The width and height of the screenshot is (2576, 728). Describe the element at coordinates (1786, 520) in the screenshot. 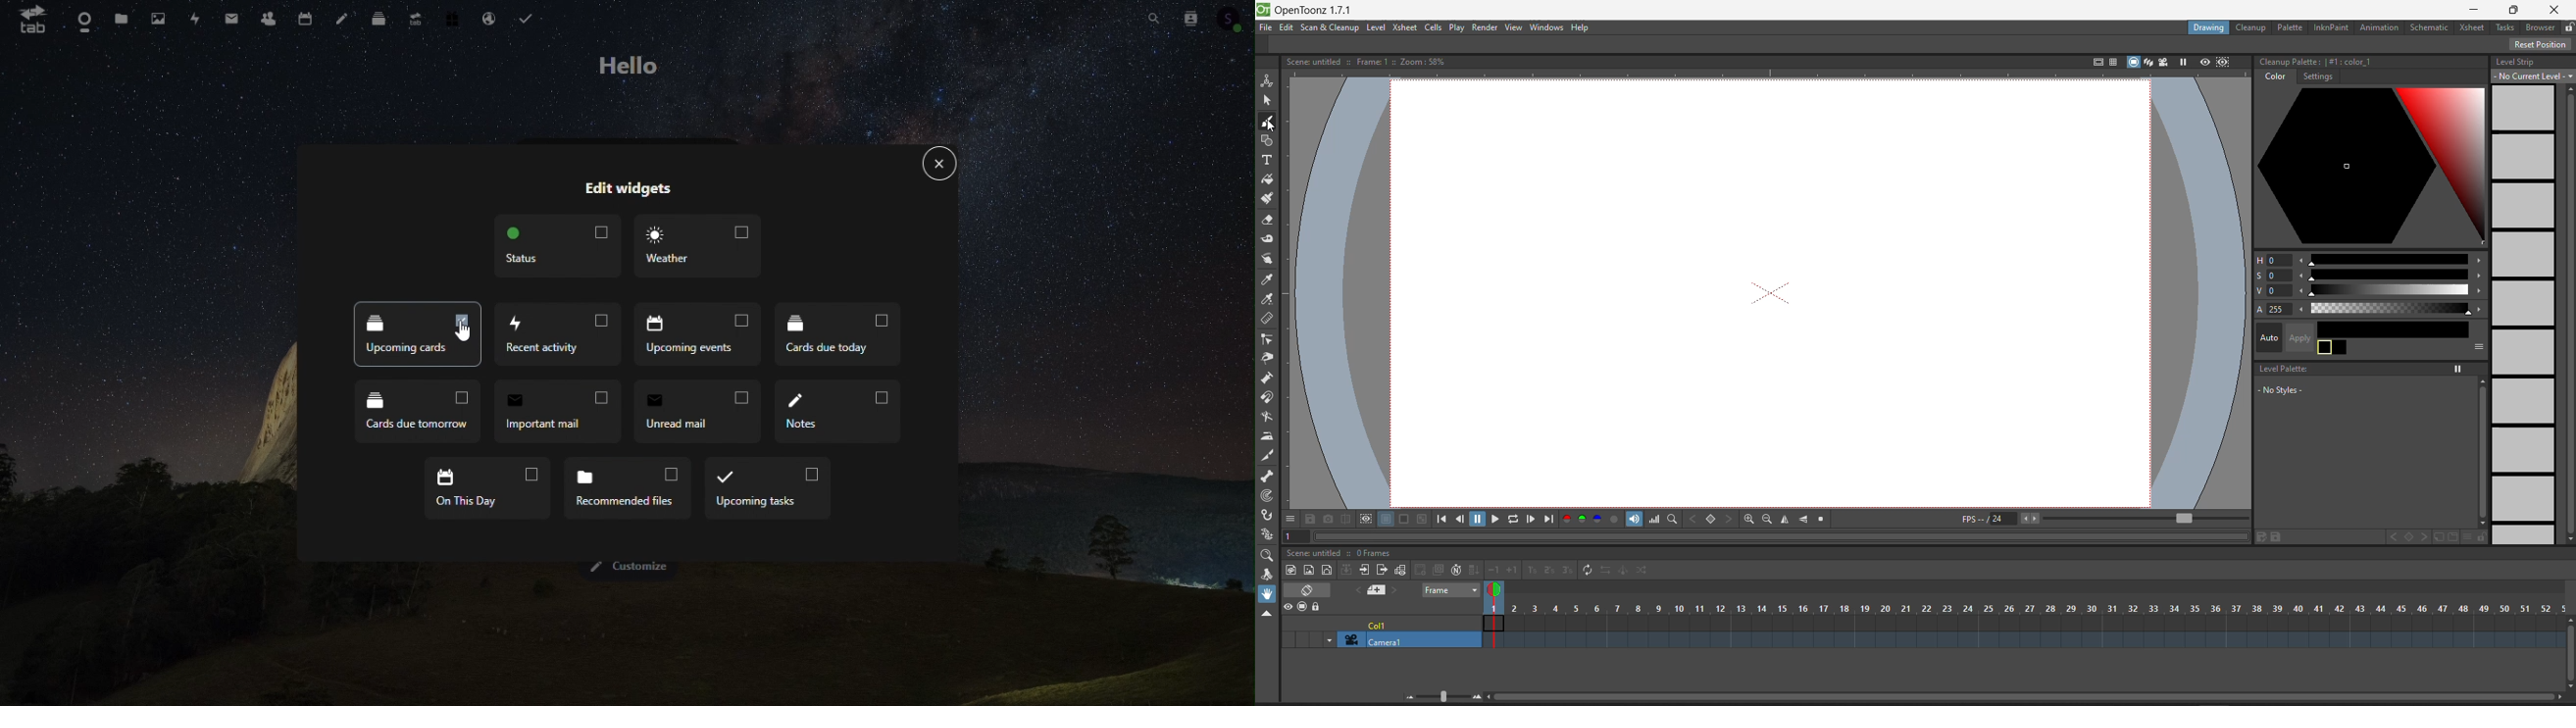

I see `flip horizontally` at that location.